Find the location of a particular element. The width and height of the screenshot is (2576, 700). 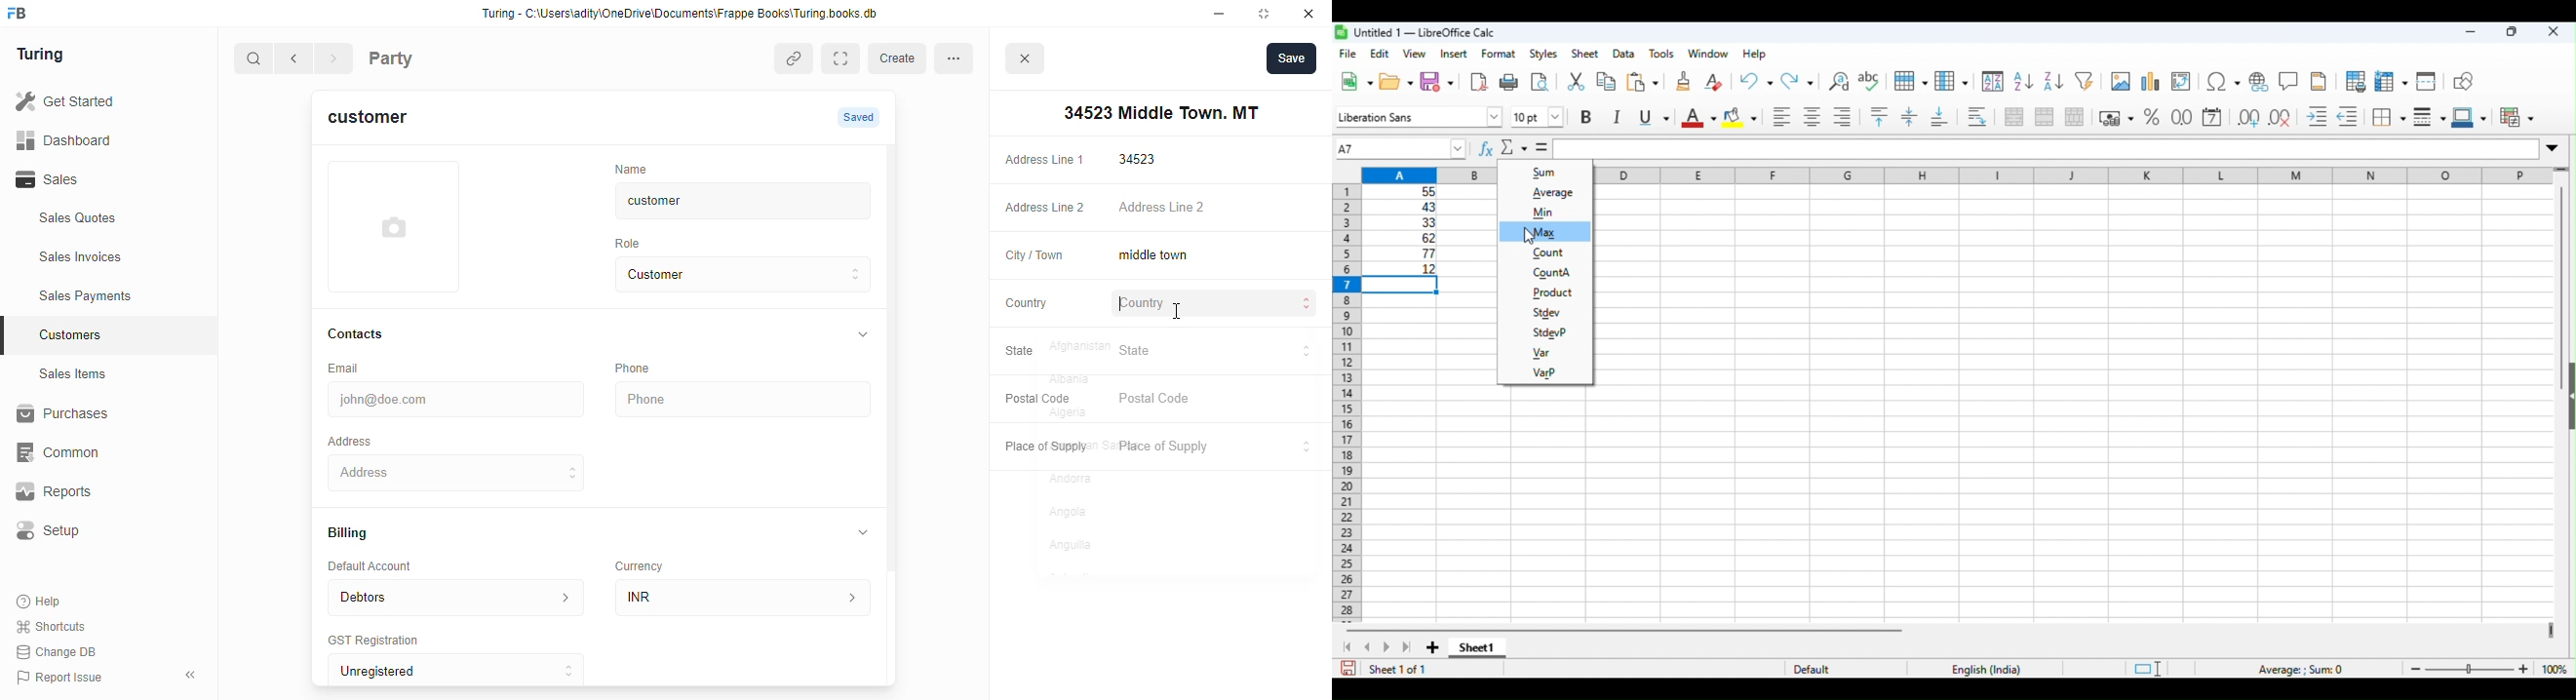

Dashboard is located at coordinates (93, 139).